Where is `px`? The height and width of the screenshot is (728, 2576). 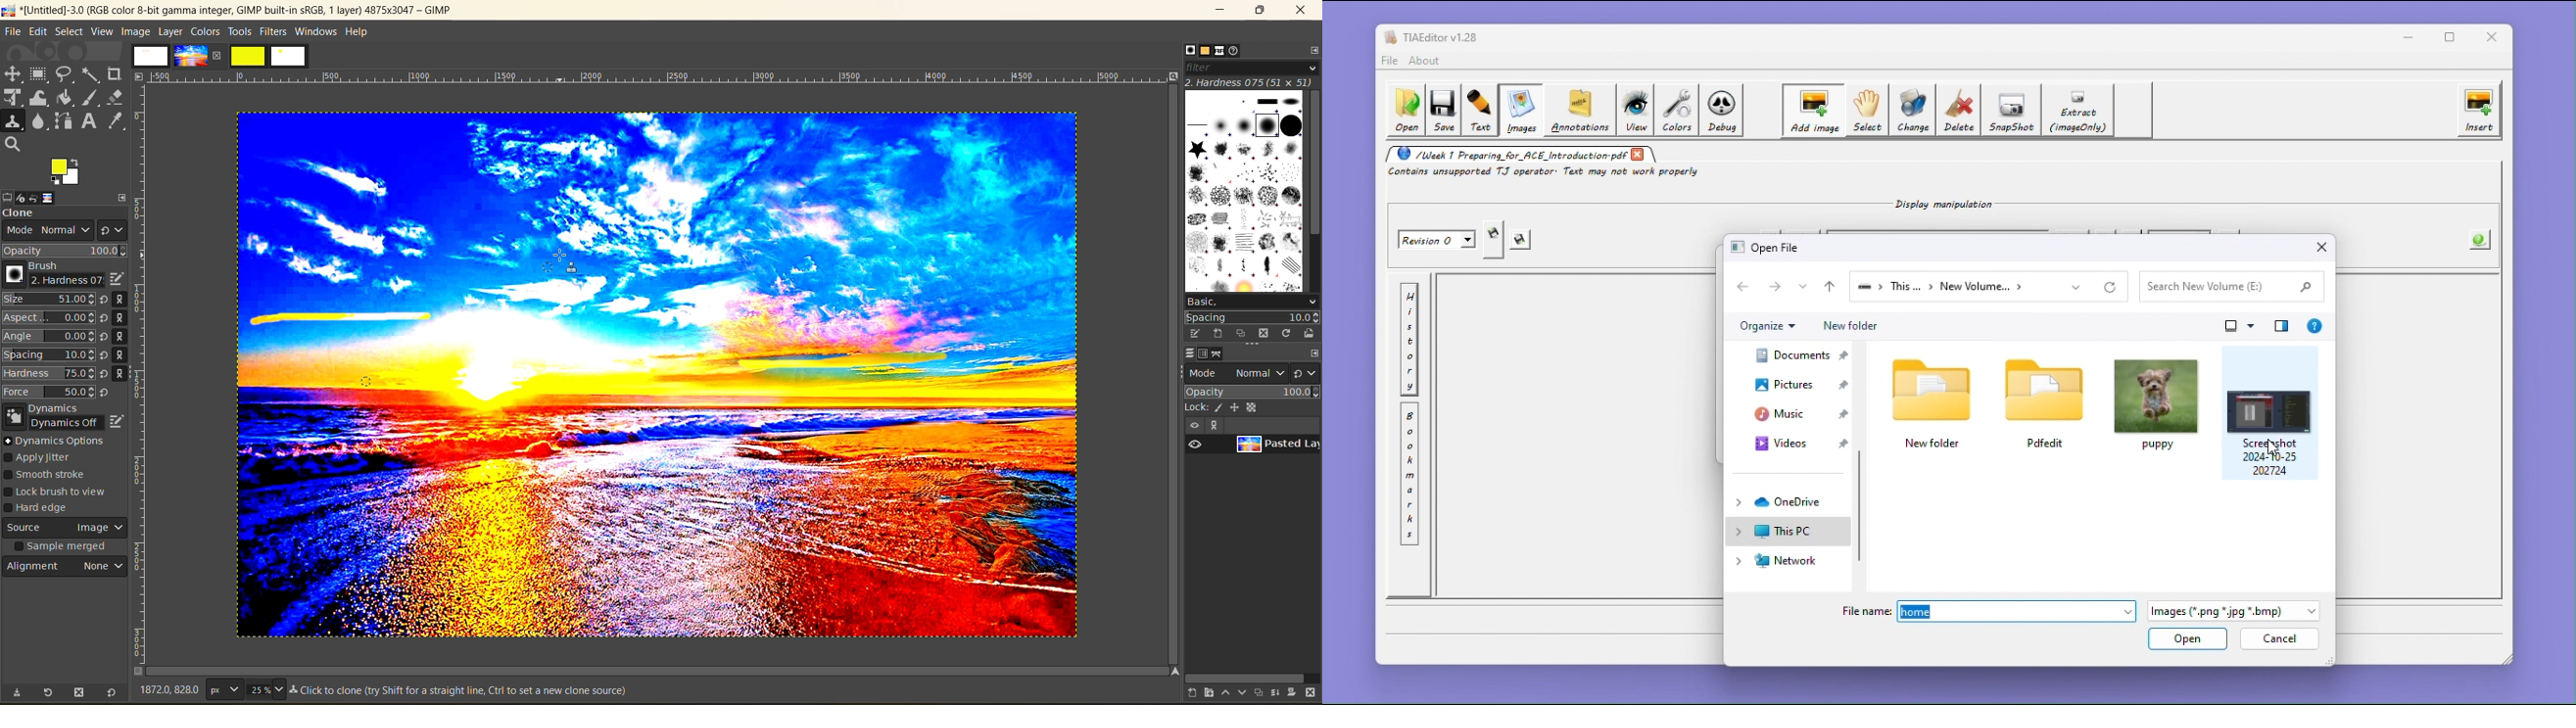 px is located at coordinates (222, 689).